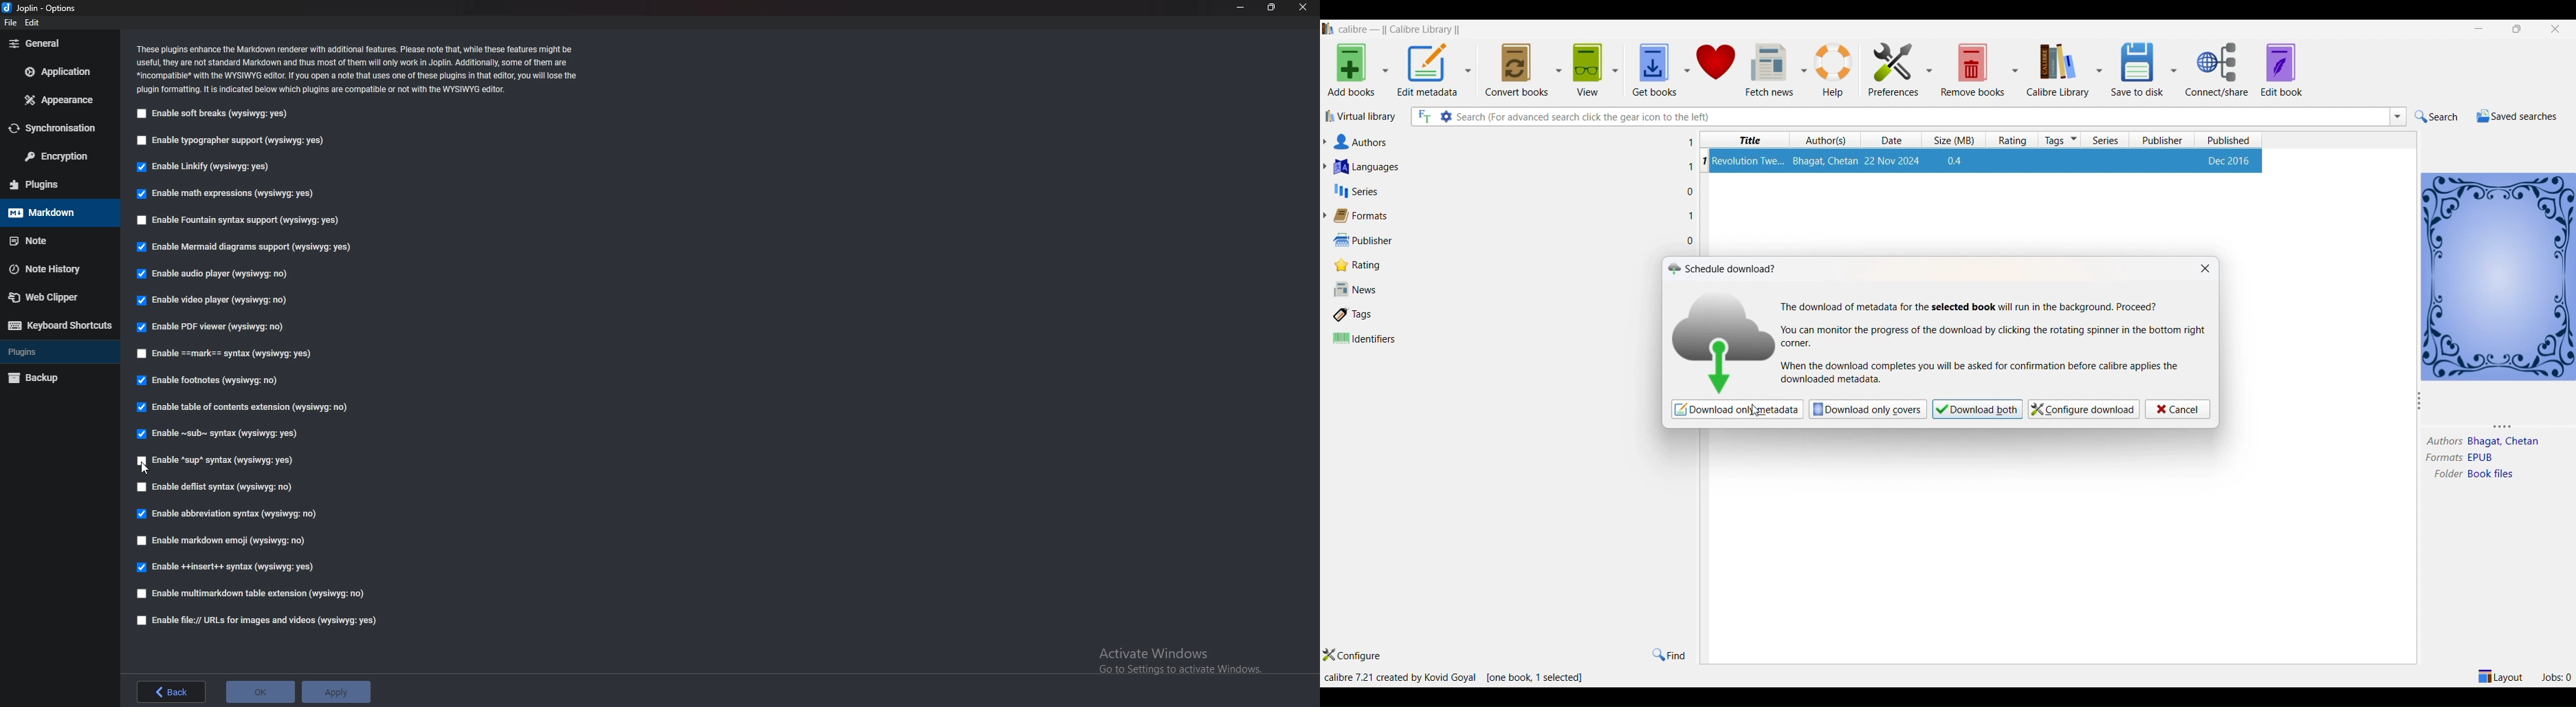  I want to click on application name, so click(1400, 27).